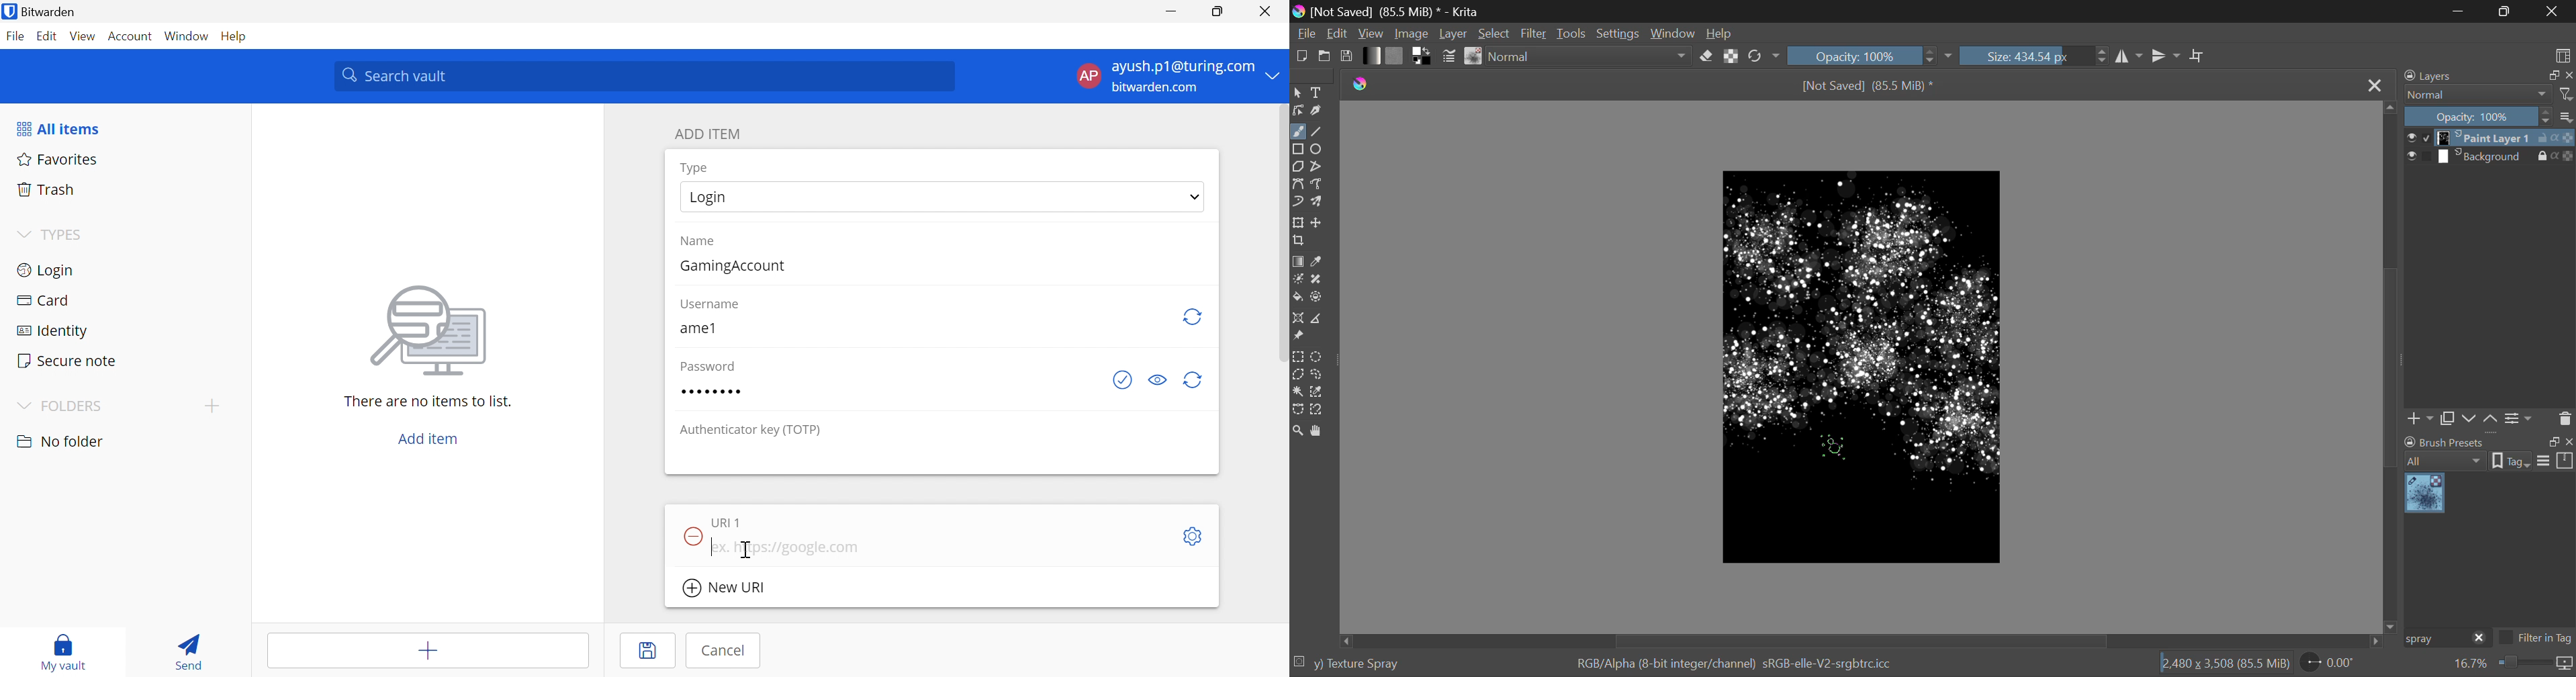 This screenshot has height=700, width=2576. What do you see at coordinates (2485, 157) in the screenshot?
I see `layer 2` at bounding box center [2485, 157].